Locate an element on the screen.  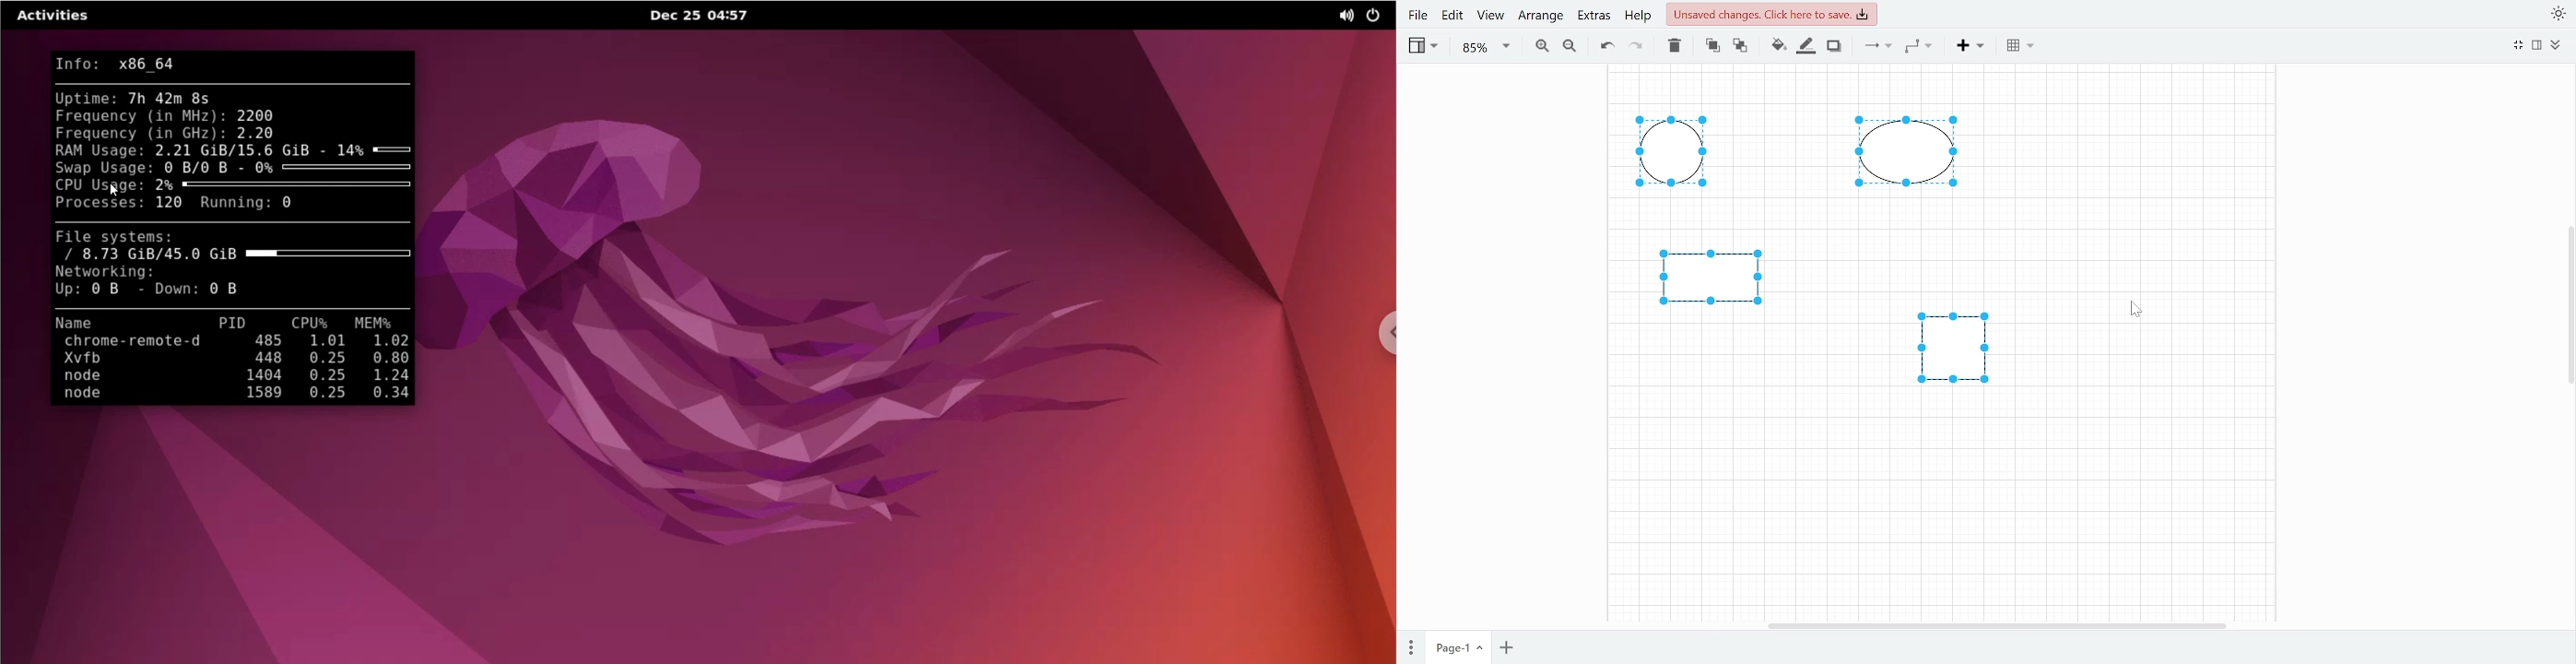
Zoom out is located at coordinates (1569, 48).